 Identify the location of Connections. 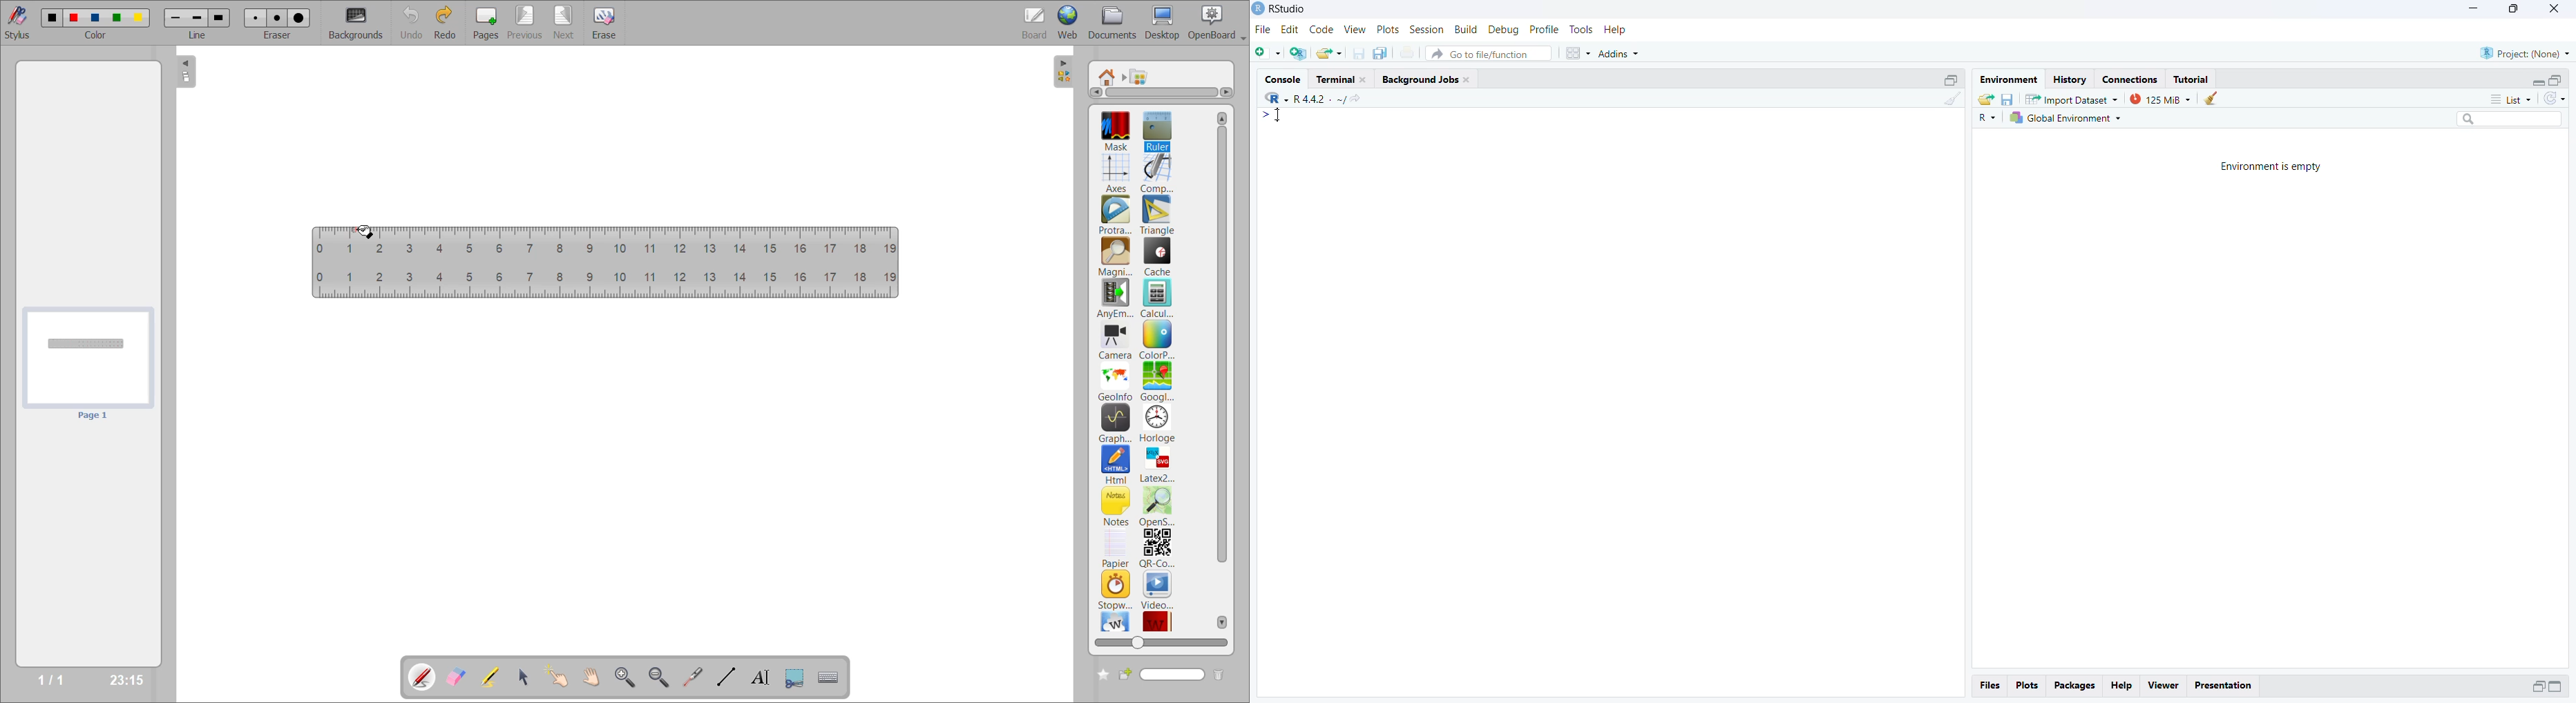
(2130, 78).